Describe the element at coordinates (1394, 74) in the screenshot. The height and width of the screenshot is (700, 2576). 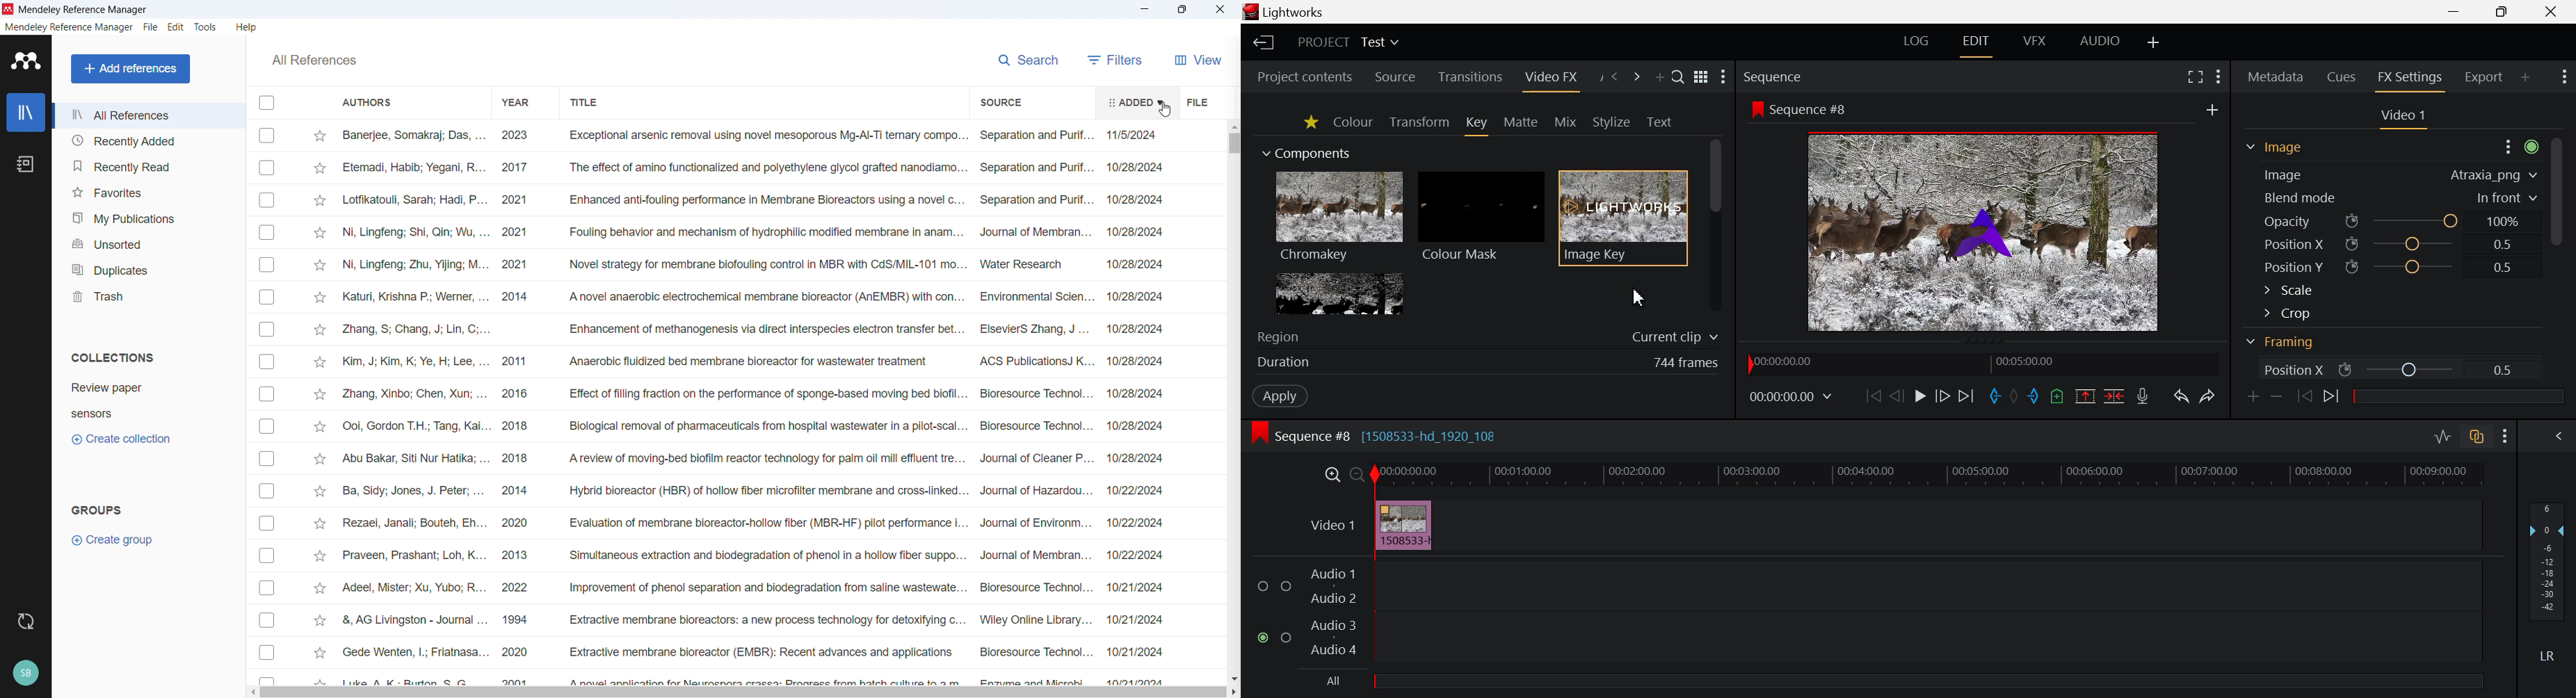
I see `Source` at that location.